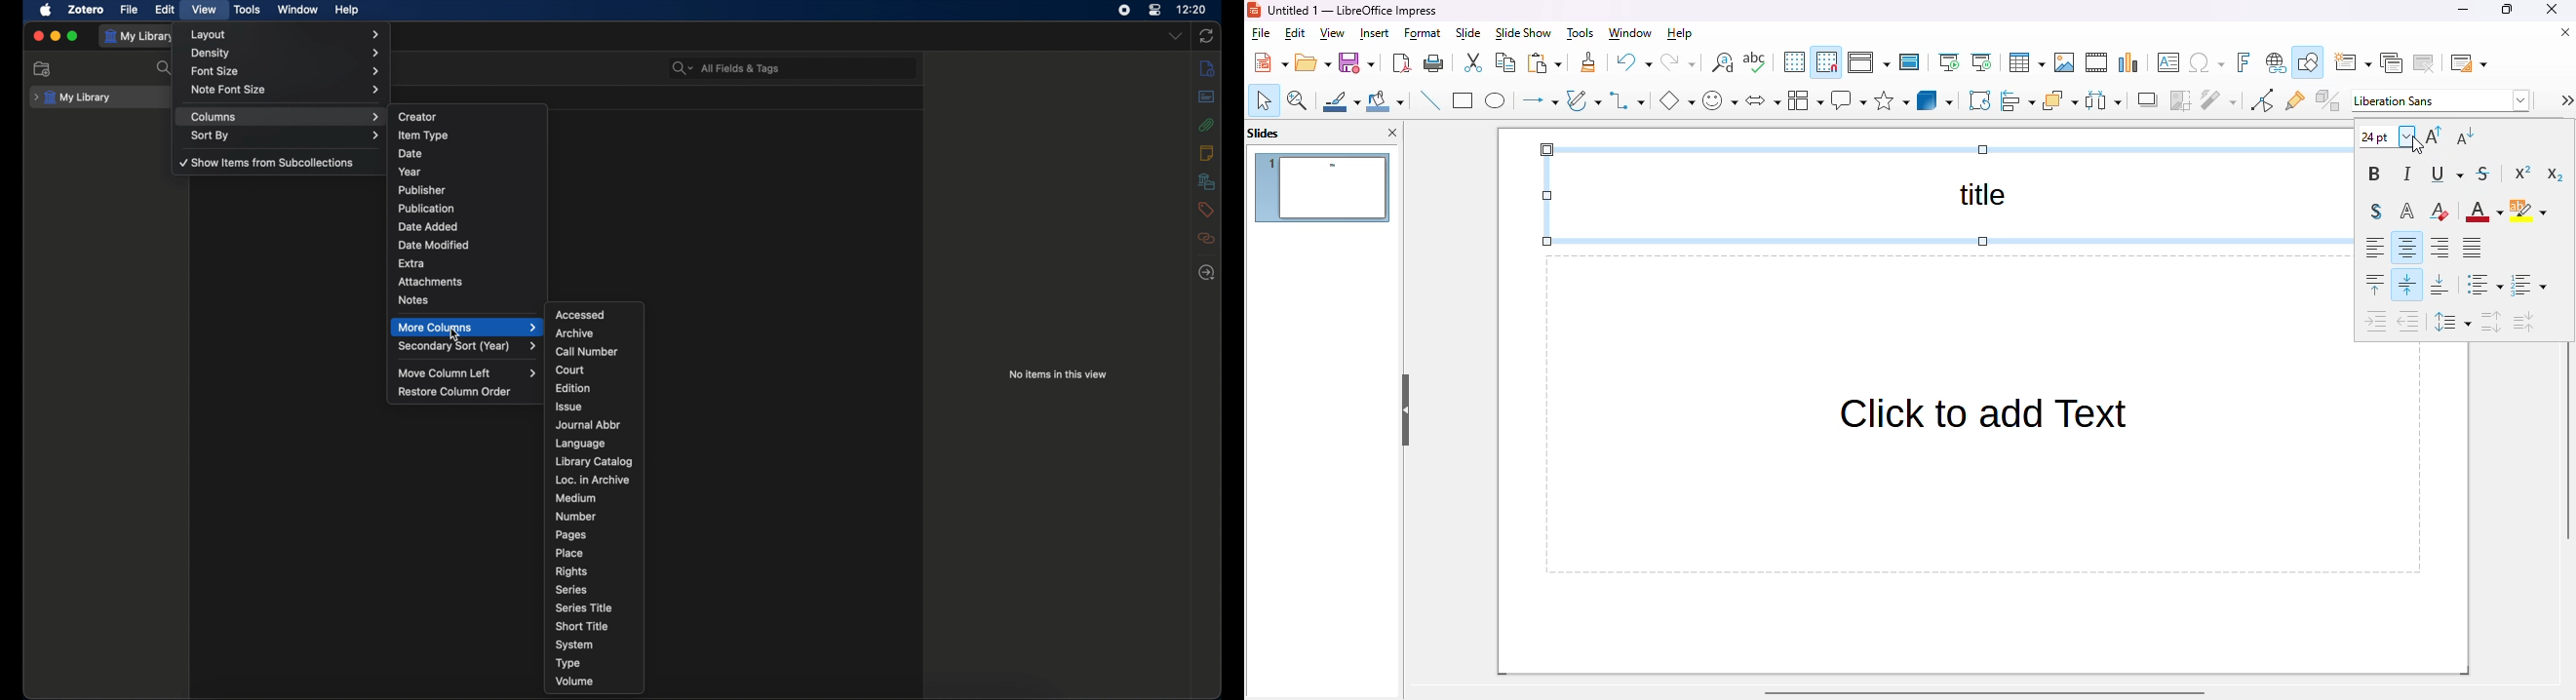 The height and width of the screenshot is (700, 2576). Describe the element at coordinates (1505, 62) in the screenshot. I see `copy` at that location.